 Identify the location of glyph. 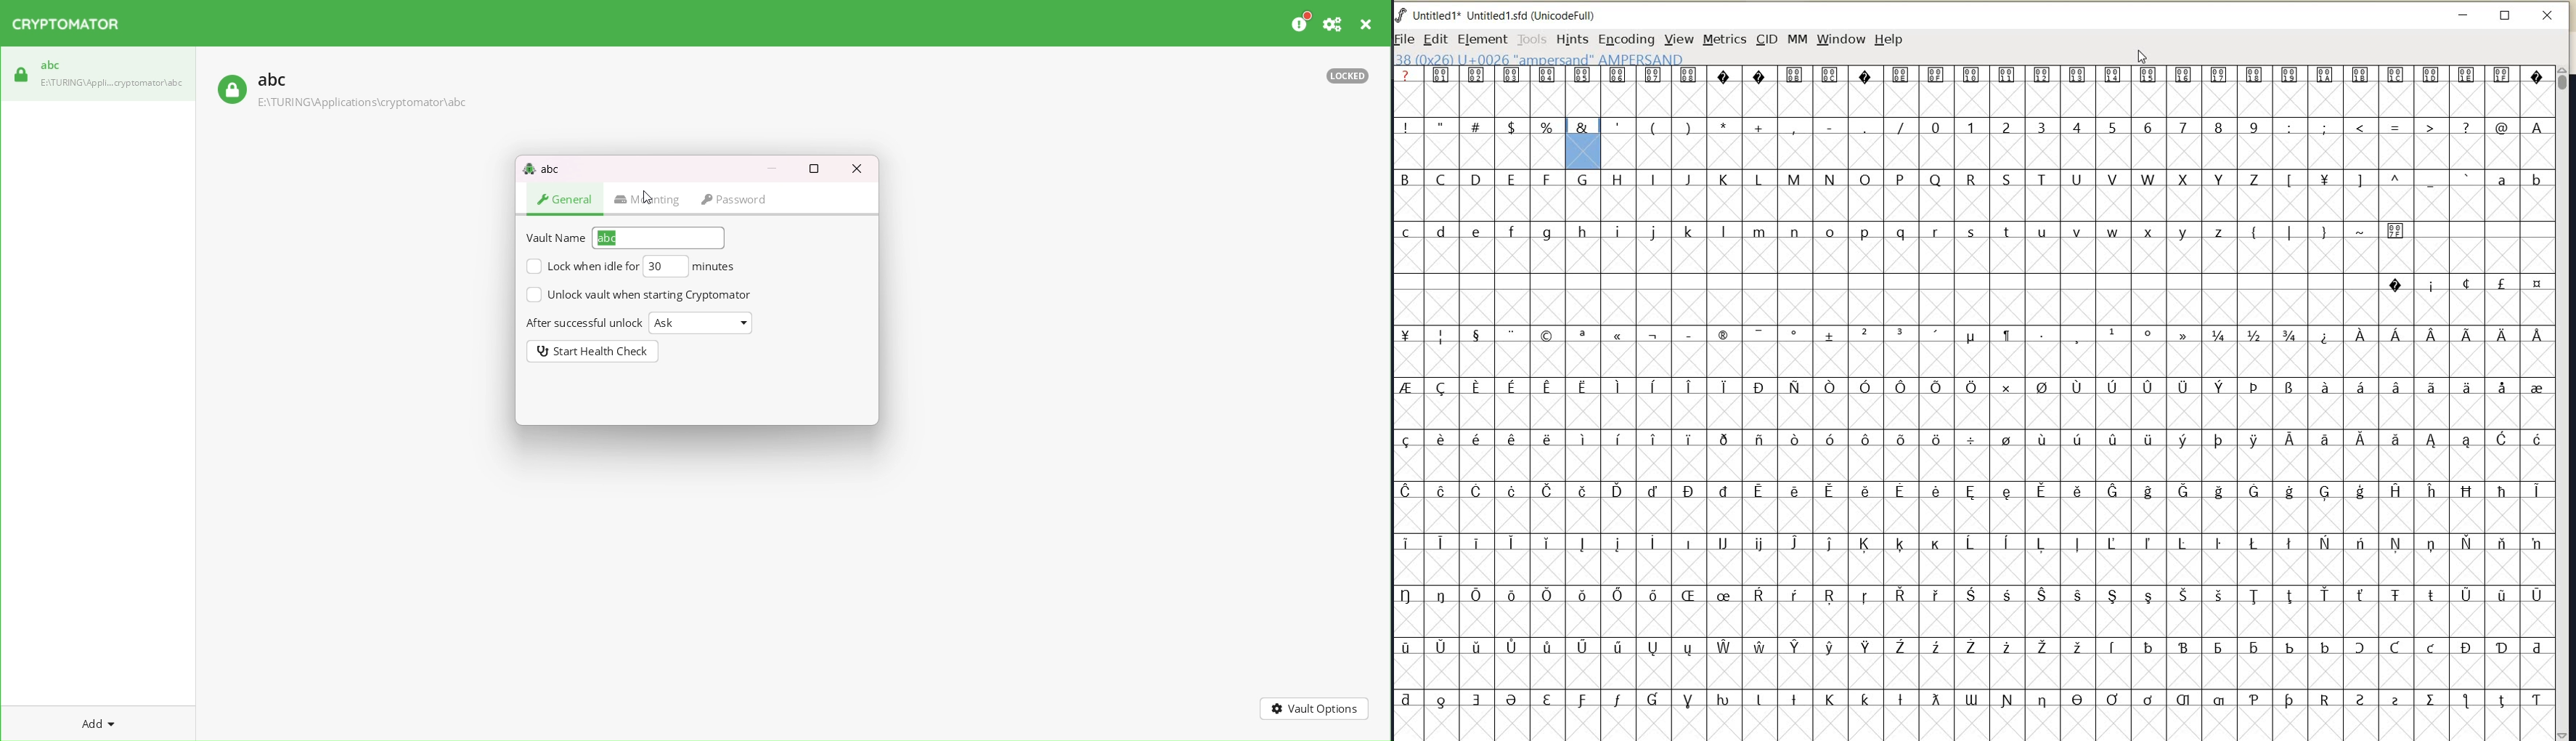
(1585, 88).